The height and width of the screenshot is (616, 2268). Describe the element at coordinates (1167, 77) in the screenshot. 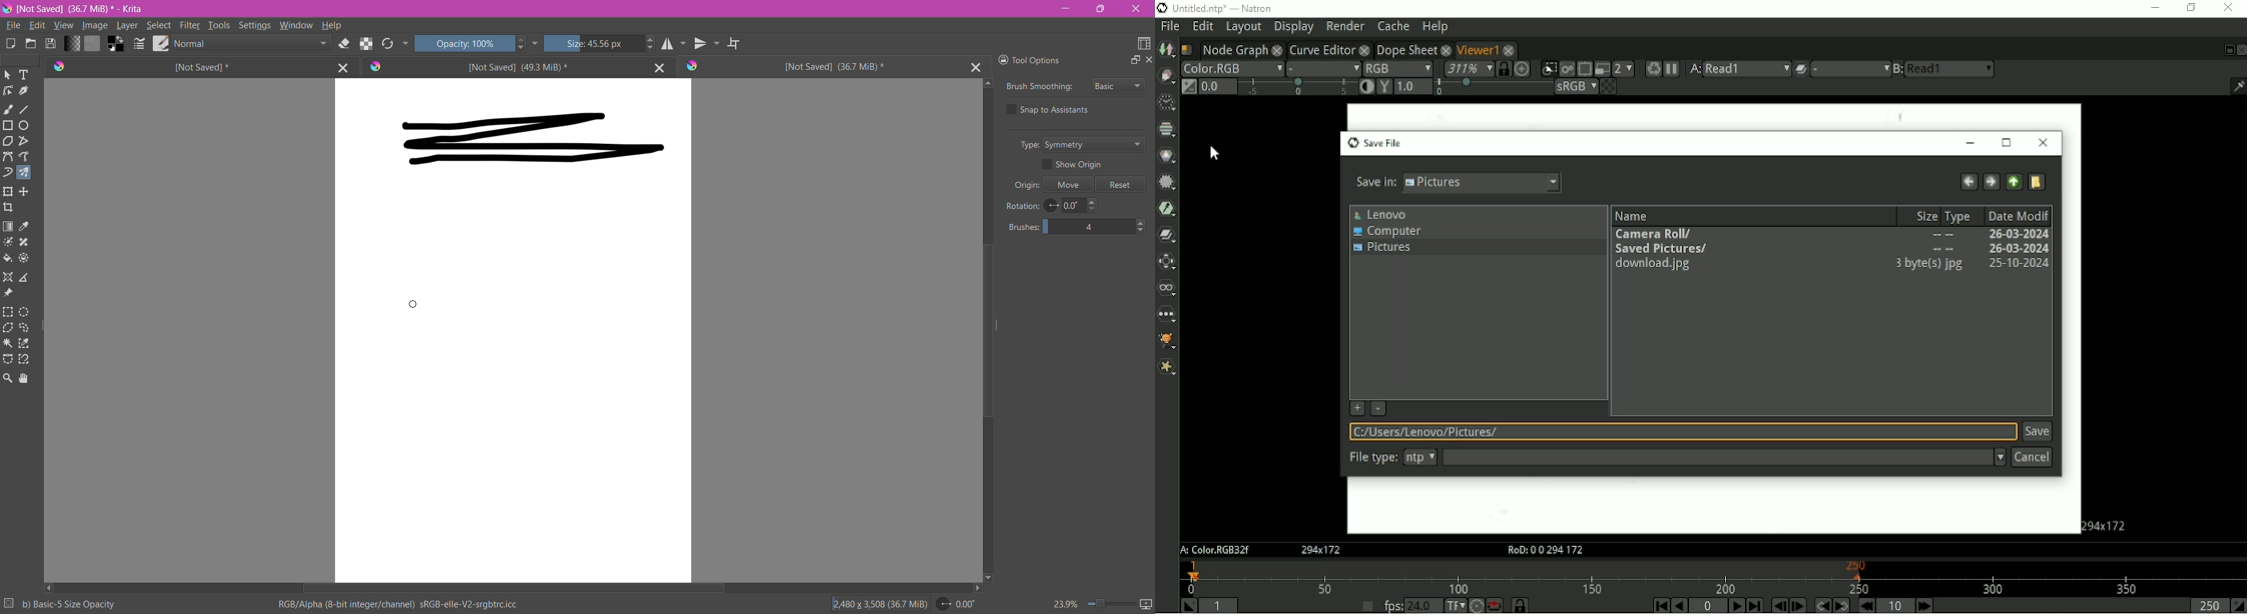

I see `Draw` at that location.